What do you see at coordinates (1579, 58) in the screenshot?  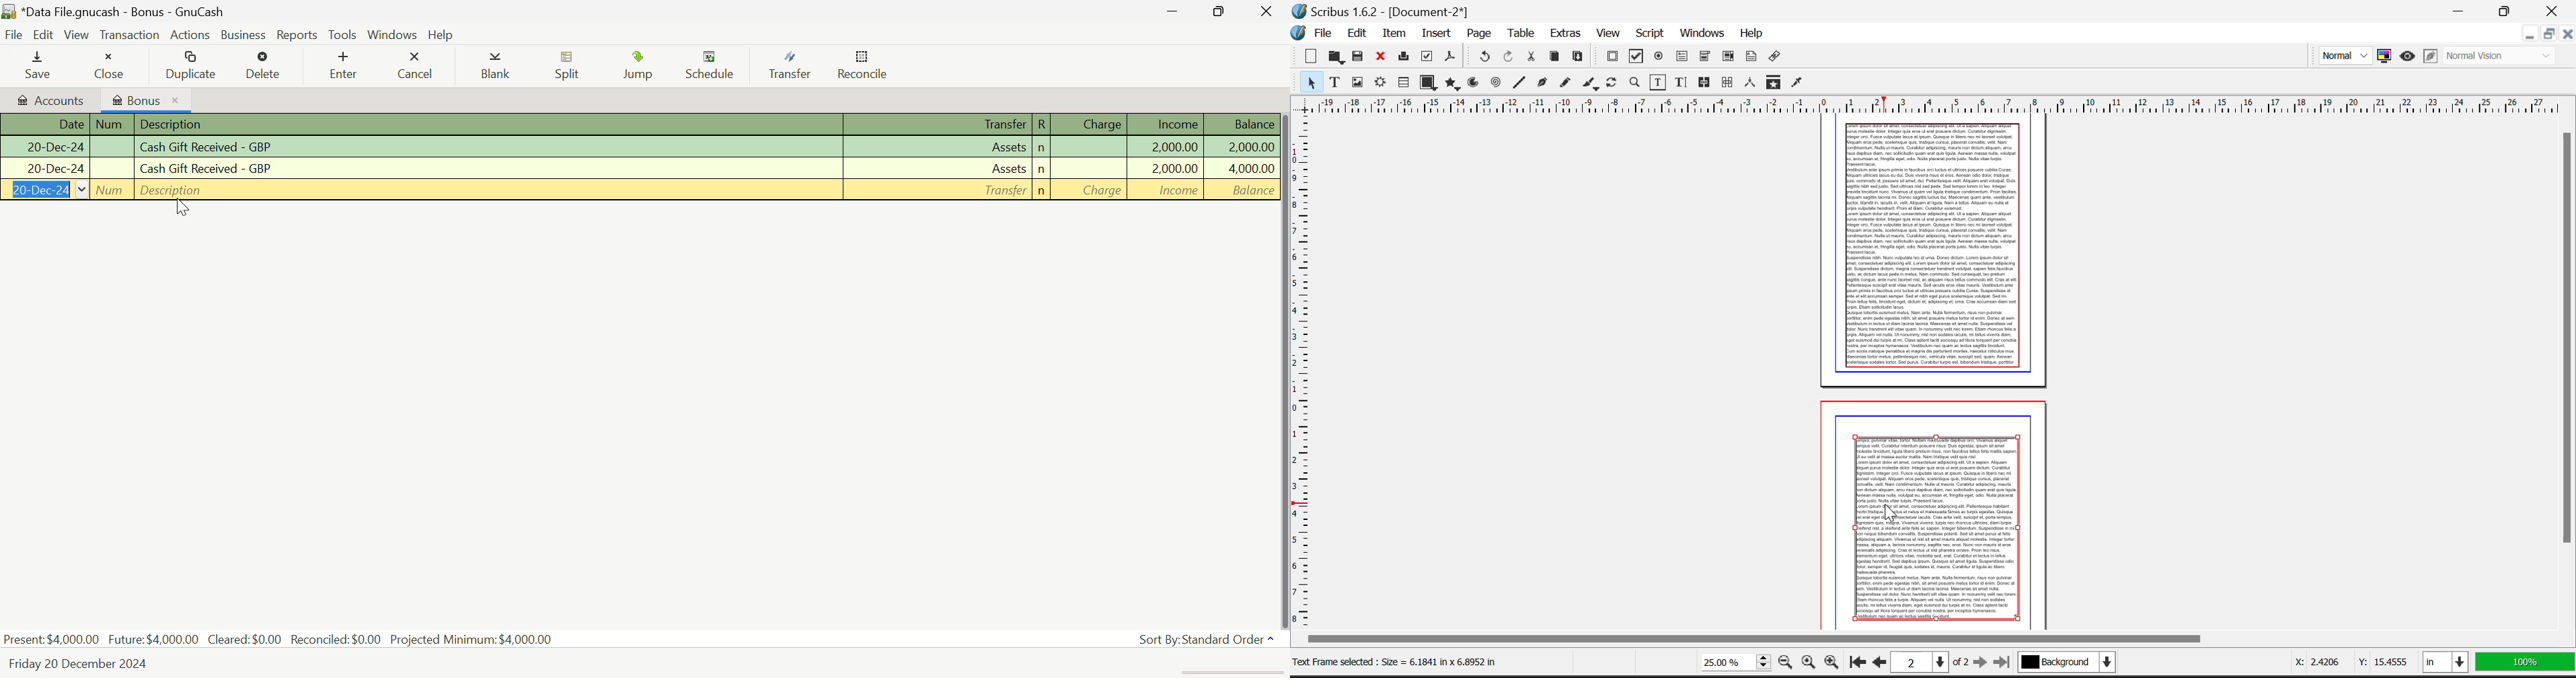 I see `Paste` at bounding box center [1579, 58].